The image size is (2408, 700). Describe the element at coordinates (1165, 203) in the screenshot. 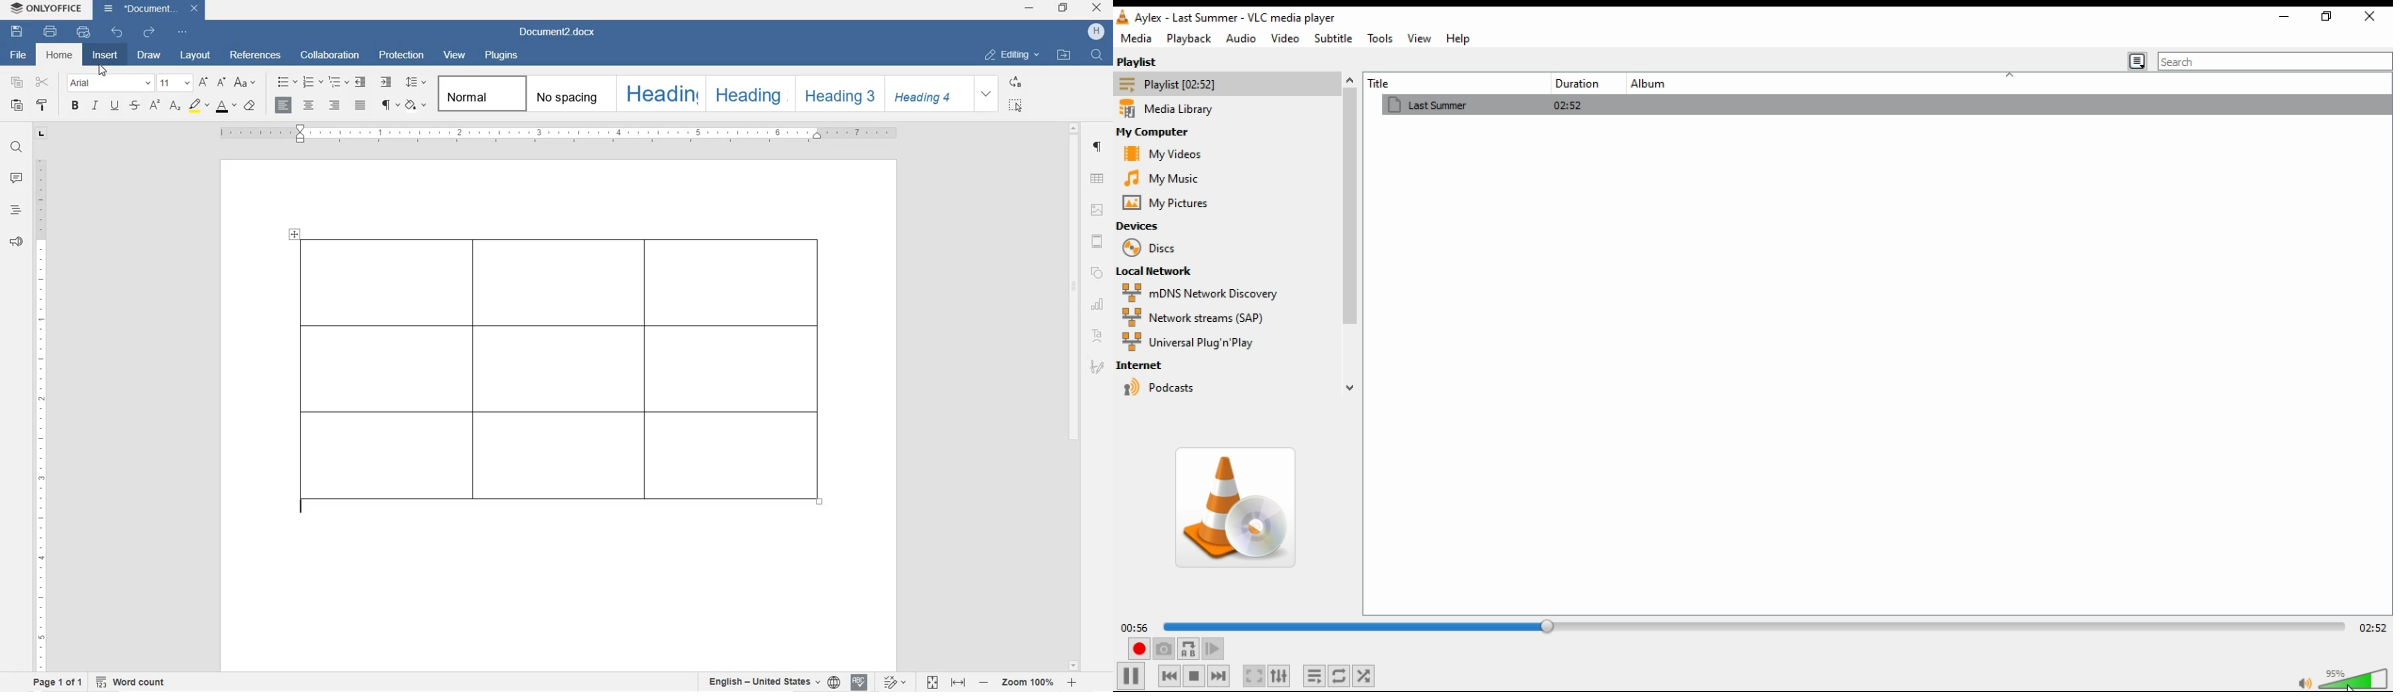

I see `my pictures` at that location.